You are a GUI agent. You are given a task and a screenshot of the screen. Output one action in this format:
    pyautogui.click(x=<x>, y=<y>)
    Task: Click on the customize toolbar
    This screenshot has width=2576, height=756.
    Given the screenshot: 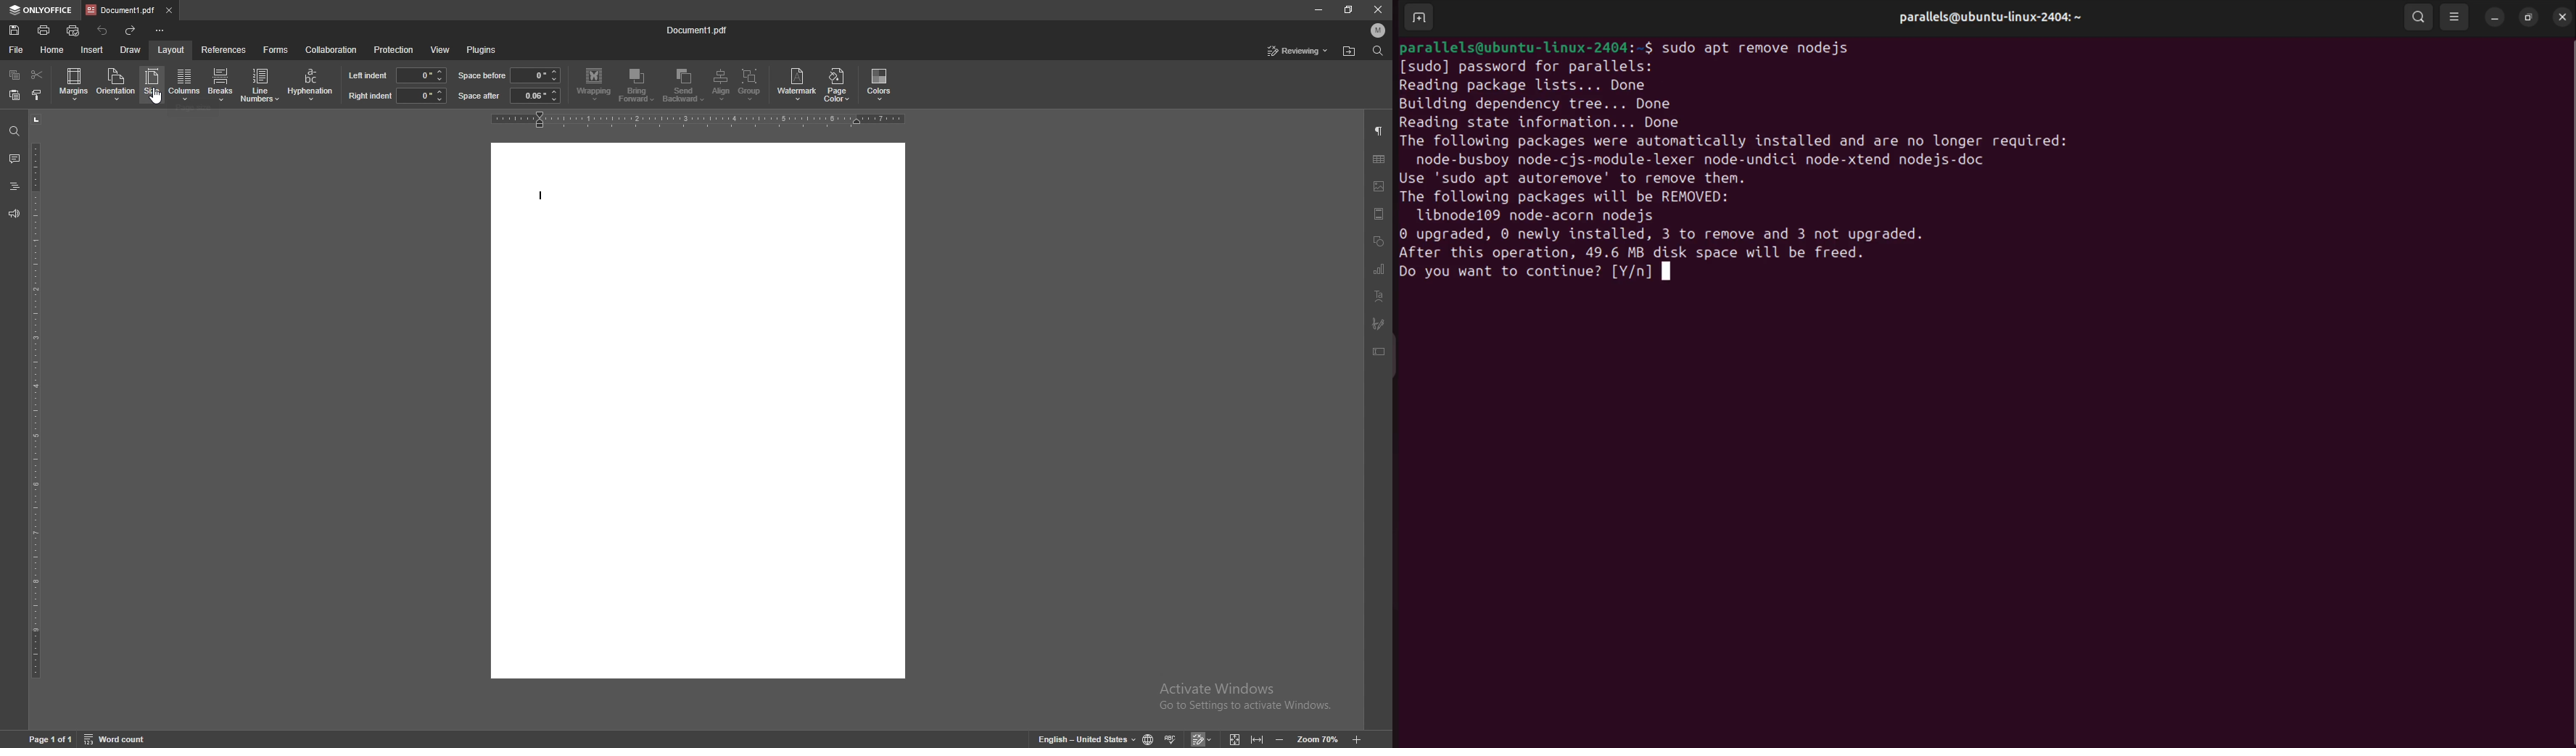 What is the action you would take?
    pyautogui.click(x=160, y=30)
    